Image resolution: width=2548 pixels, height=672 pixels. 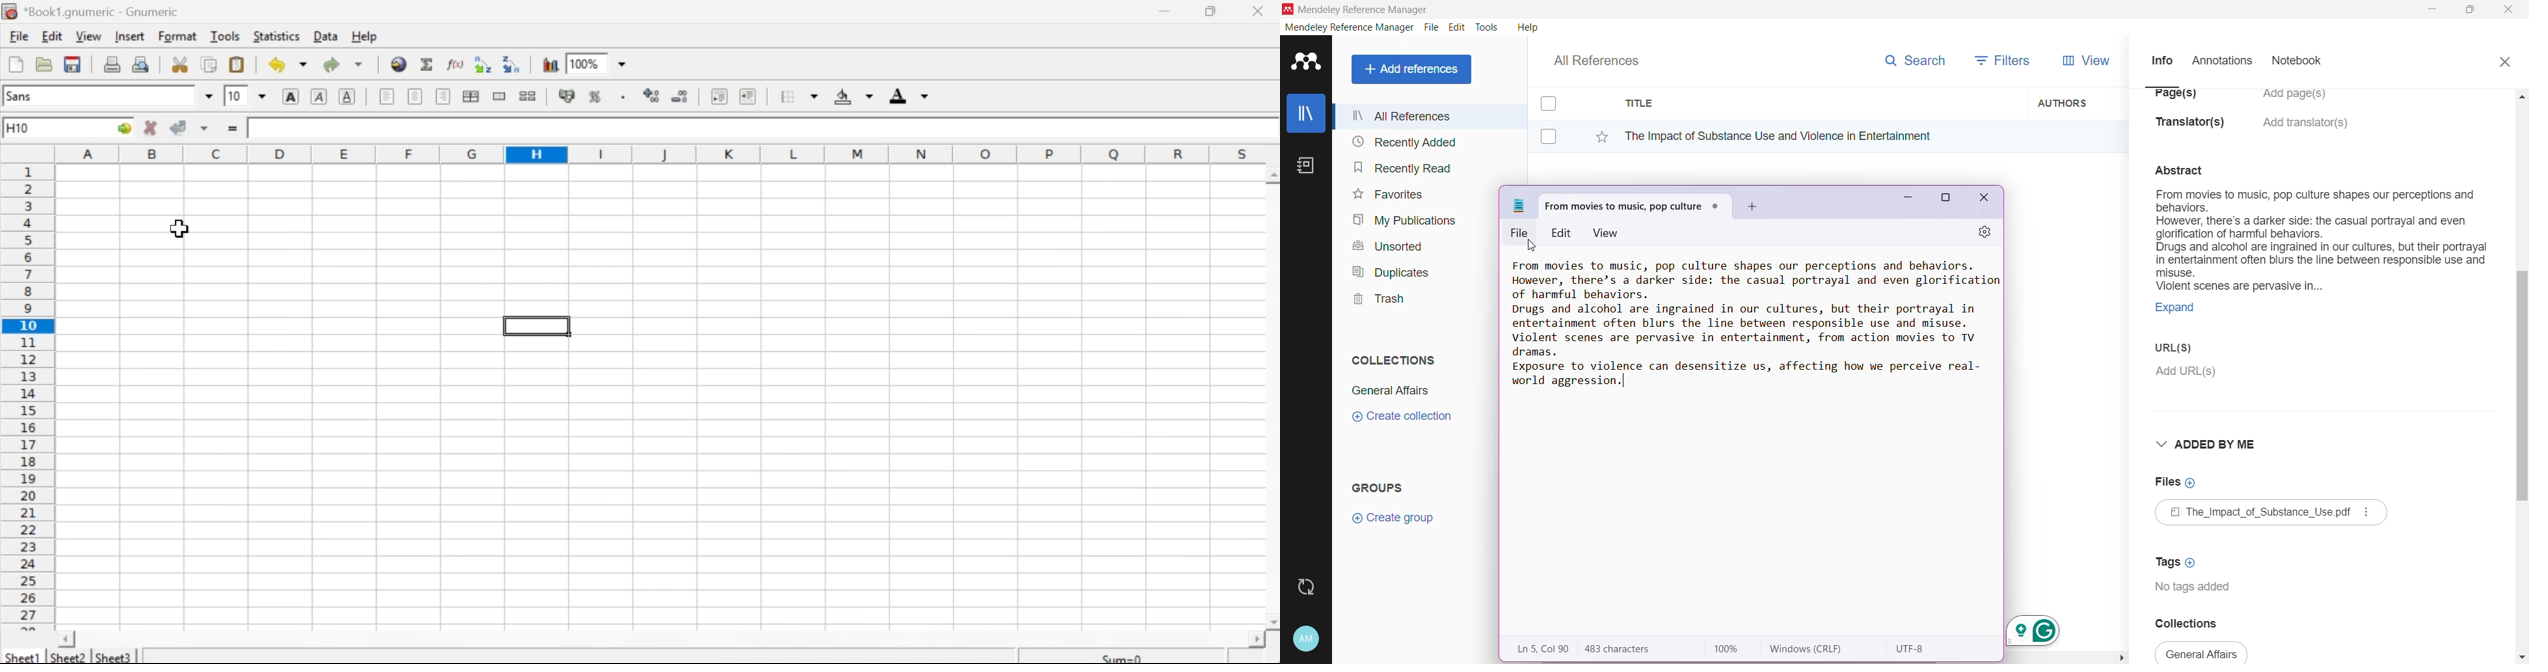 What do you see at coordinates (1256, 640) in the screenshot?
I see `scroll right` at bounding box center [1256, 640].